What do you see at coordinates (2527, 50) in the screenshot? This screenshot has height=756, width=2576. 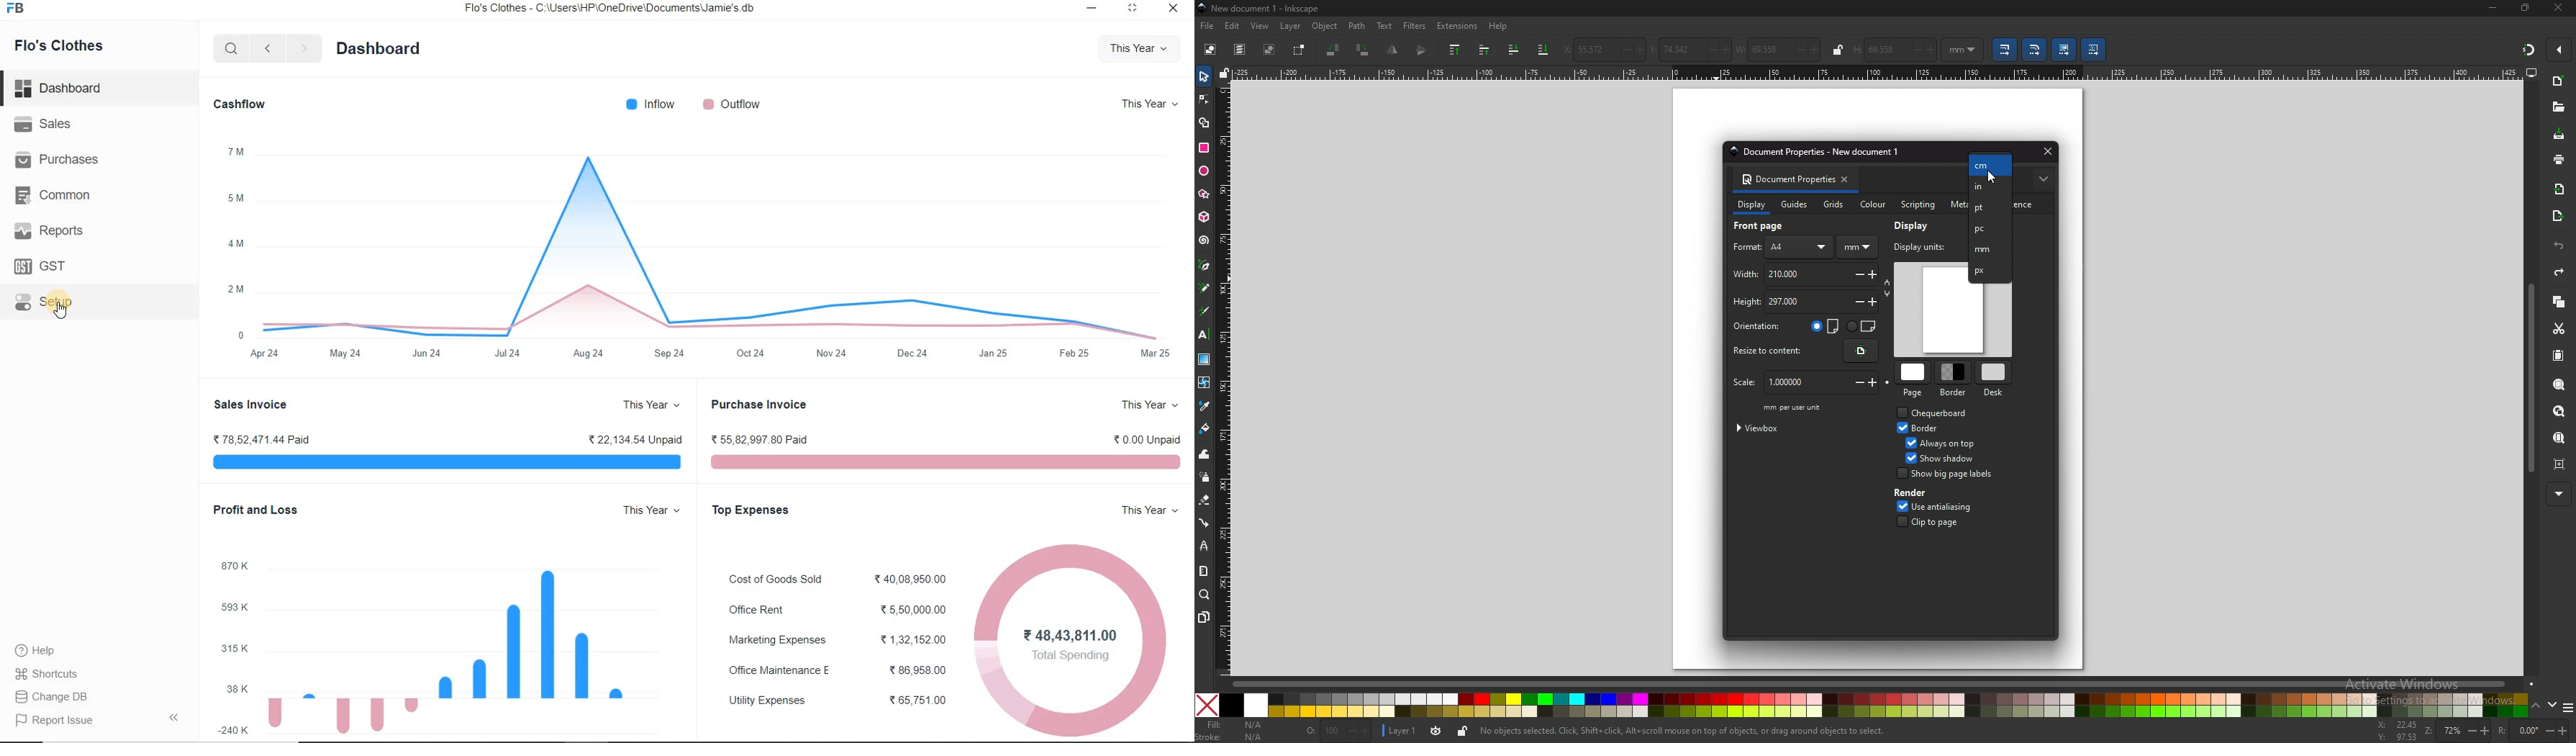 I see `snapping` at bounding box center [2527, 50].